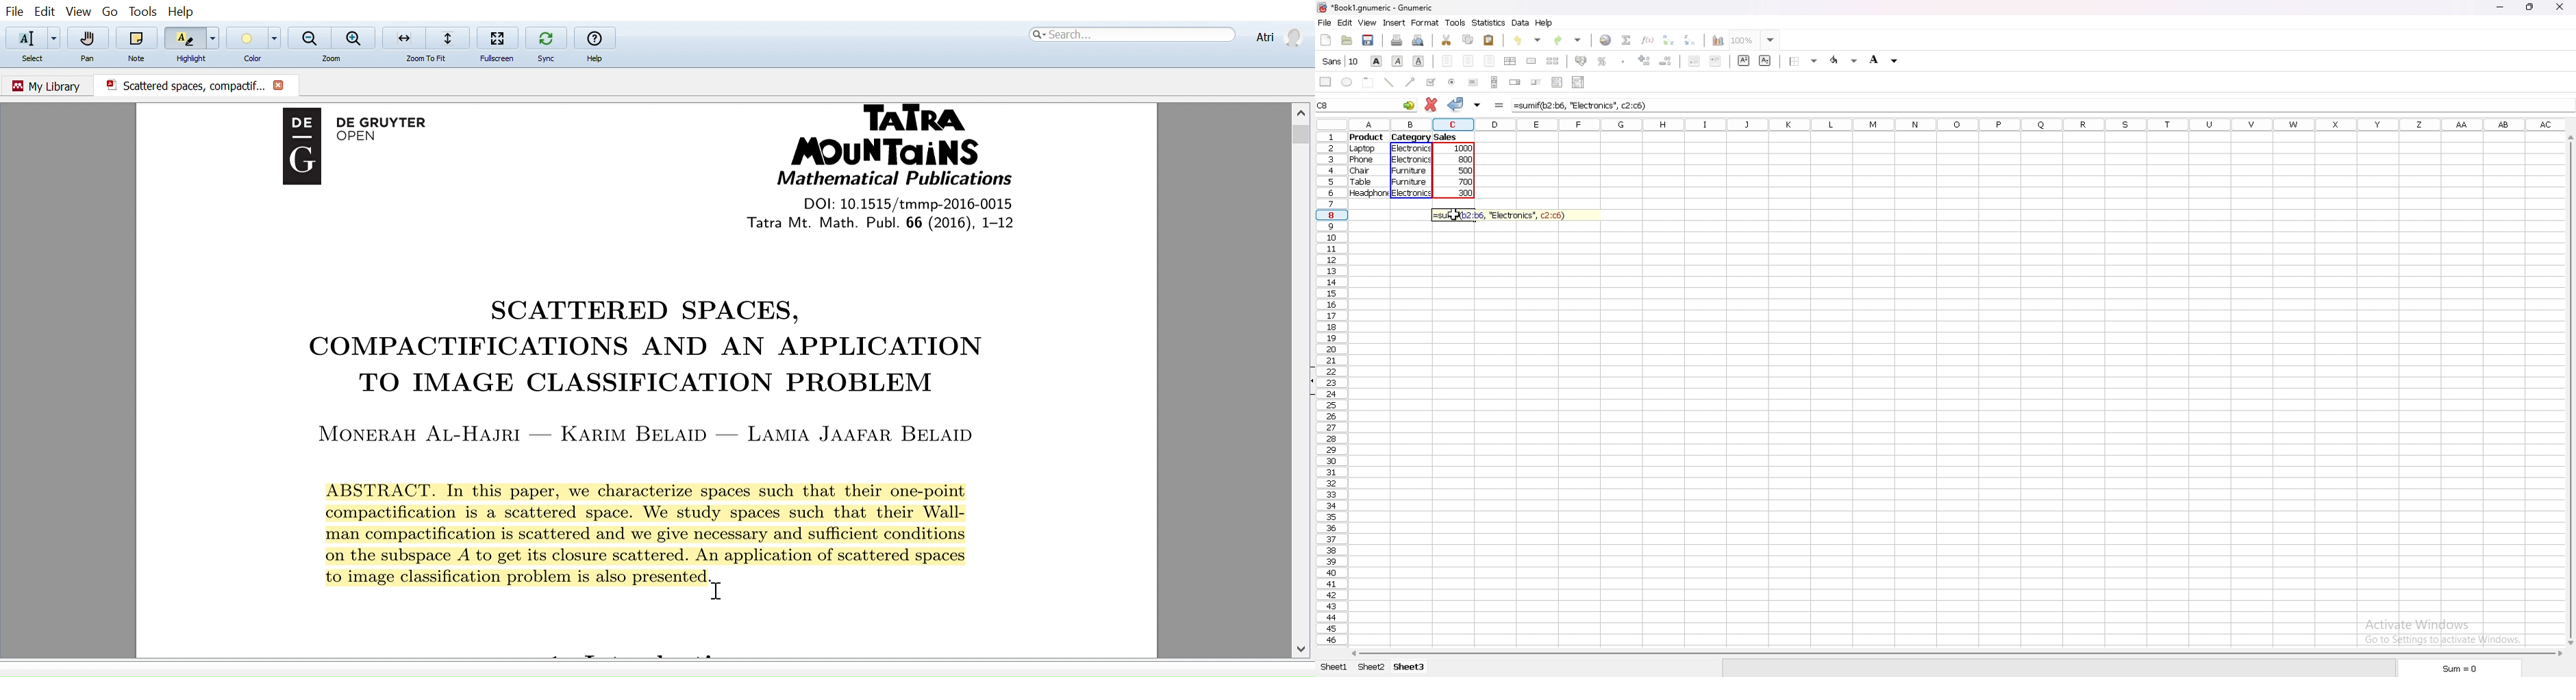 This screenshot has height=700, width=2576. I want to click on Fullscreen, so click(494, 59).